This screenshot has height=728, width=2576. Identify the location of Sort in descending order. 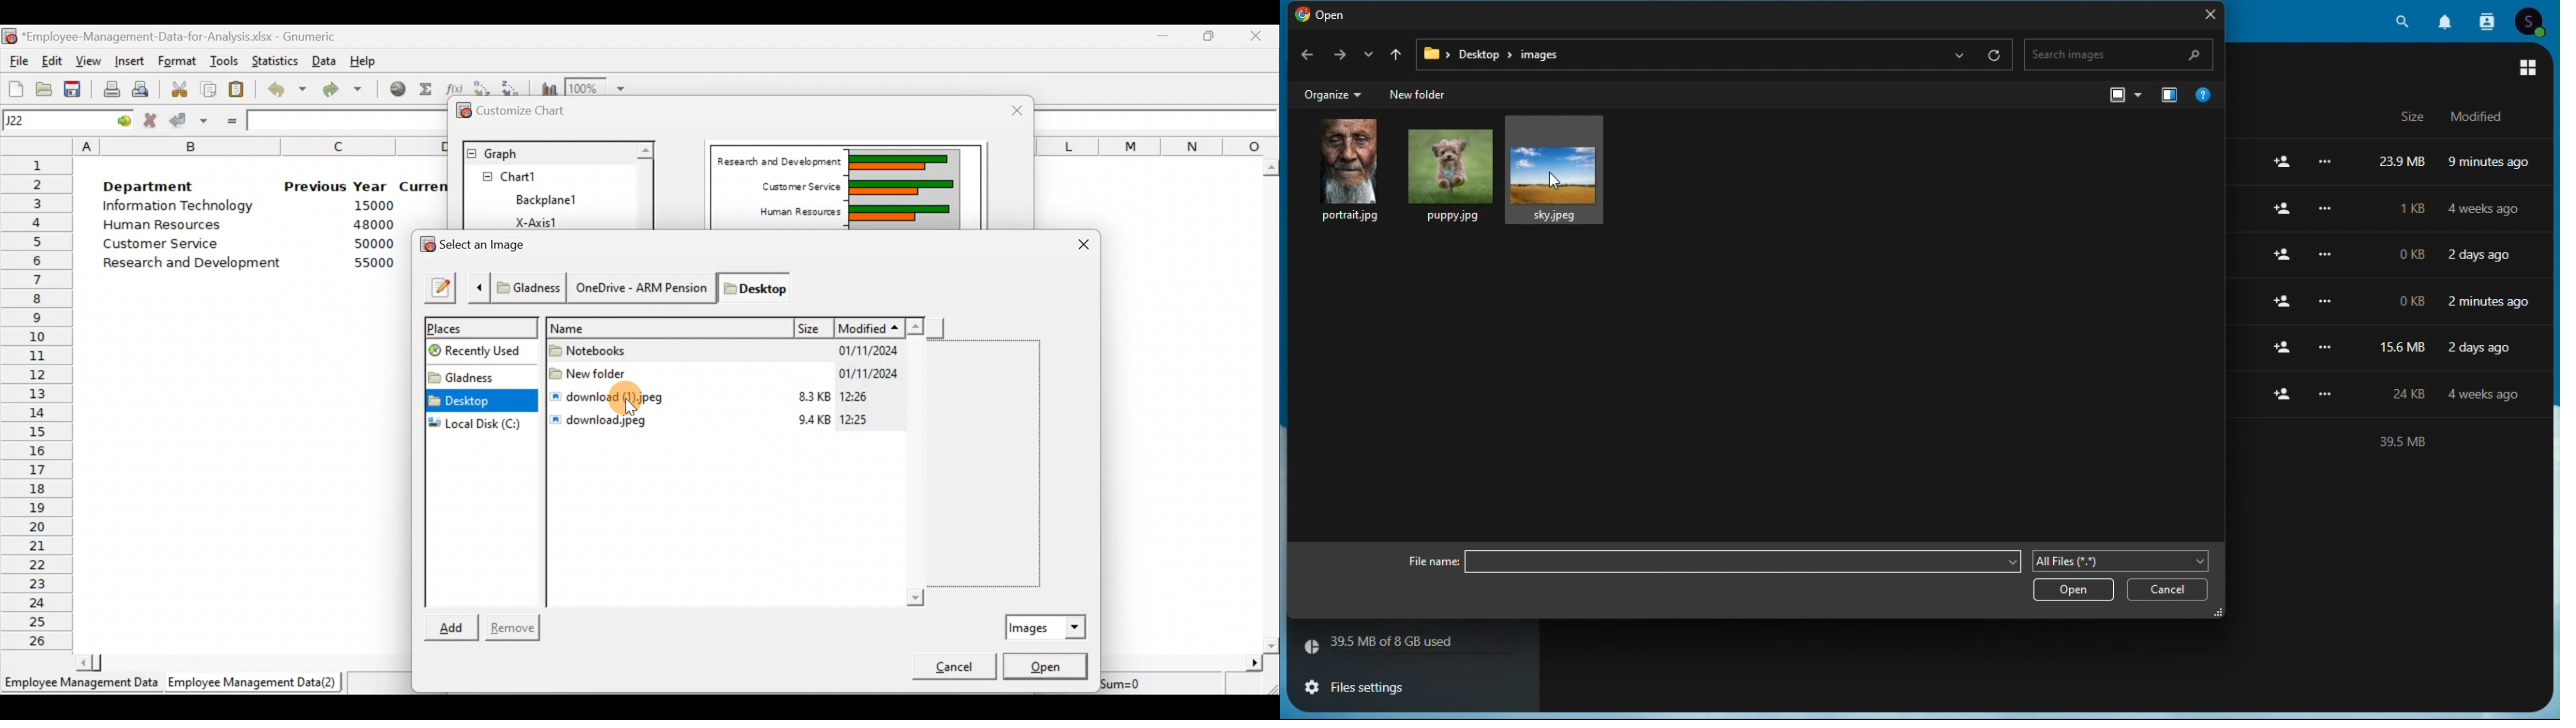
(513, 85).